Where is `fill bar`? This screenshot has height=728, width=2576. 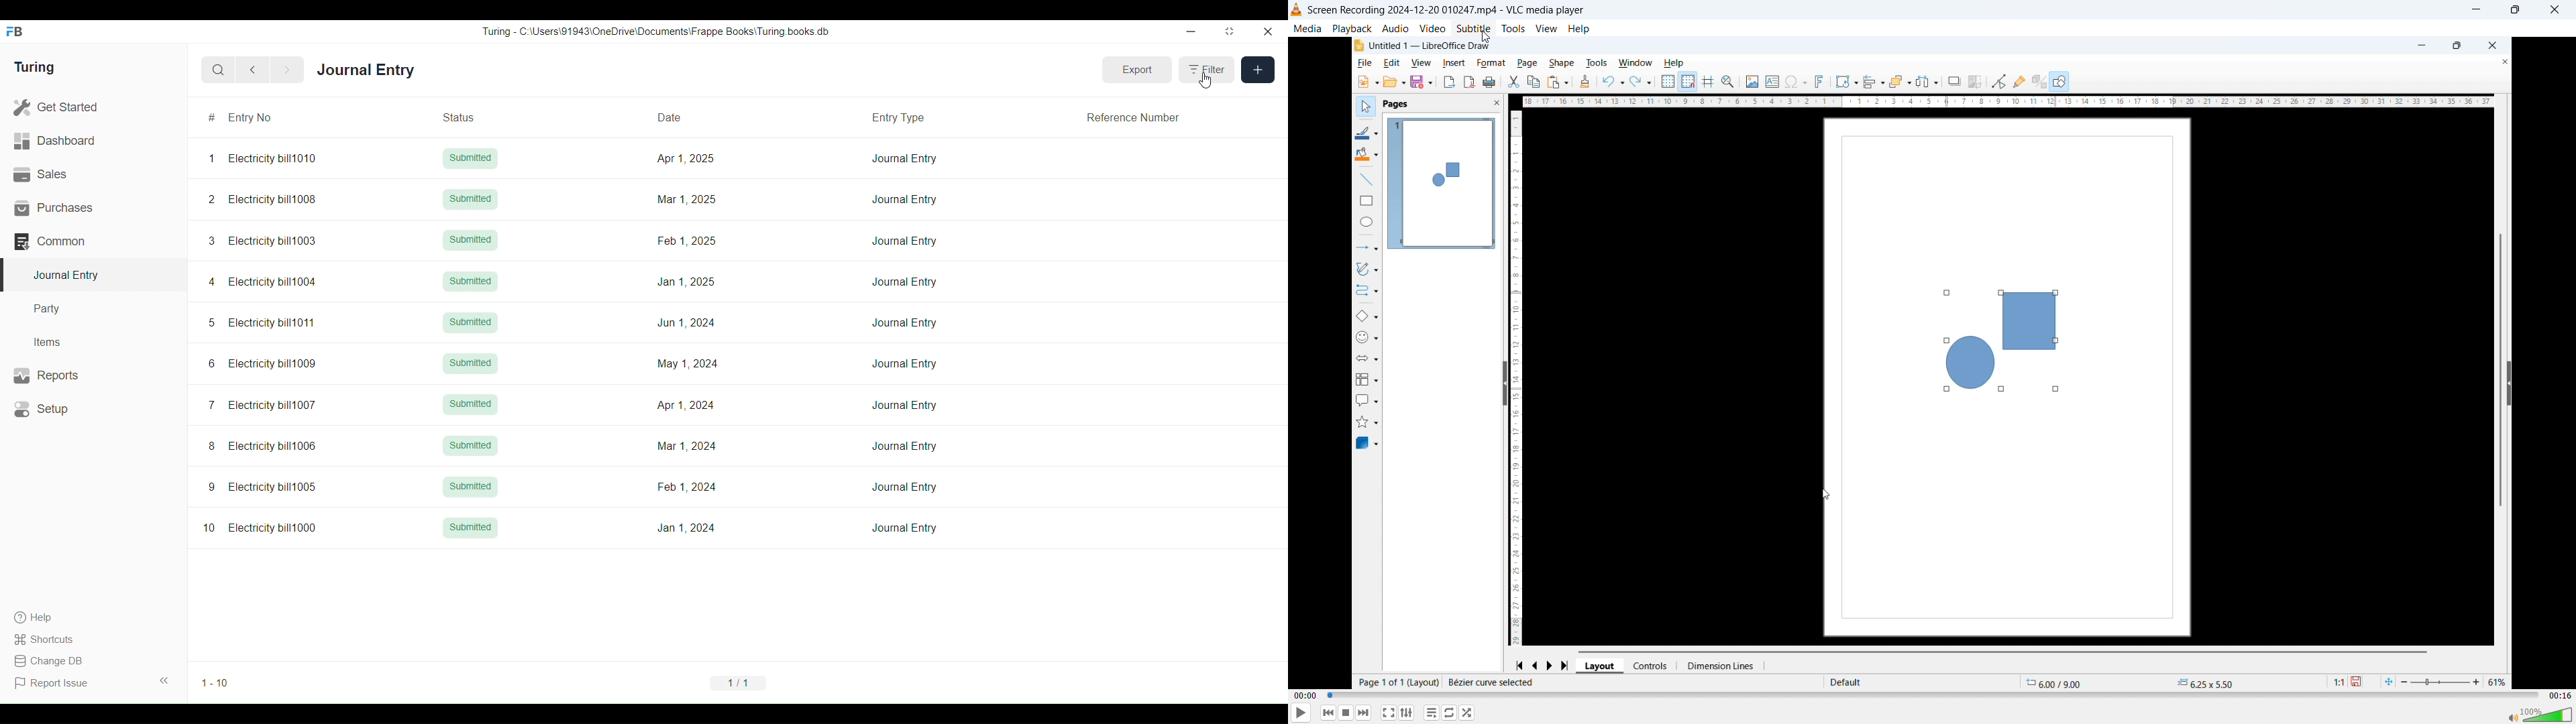
fill bar is located at coordinates (1366, 156).